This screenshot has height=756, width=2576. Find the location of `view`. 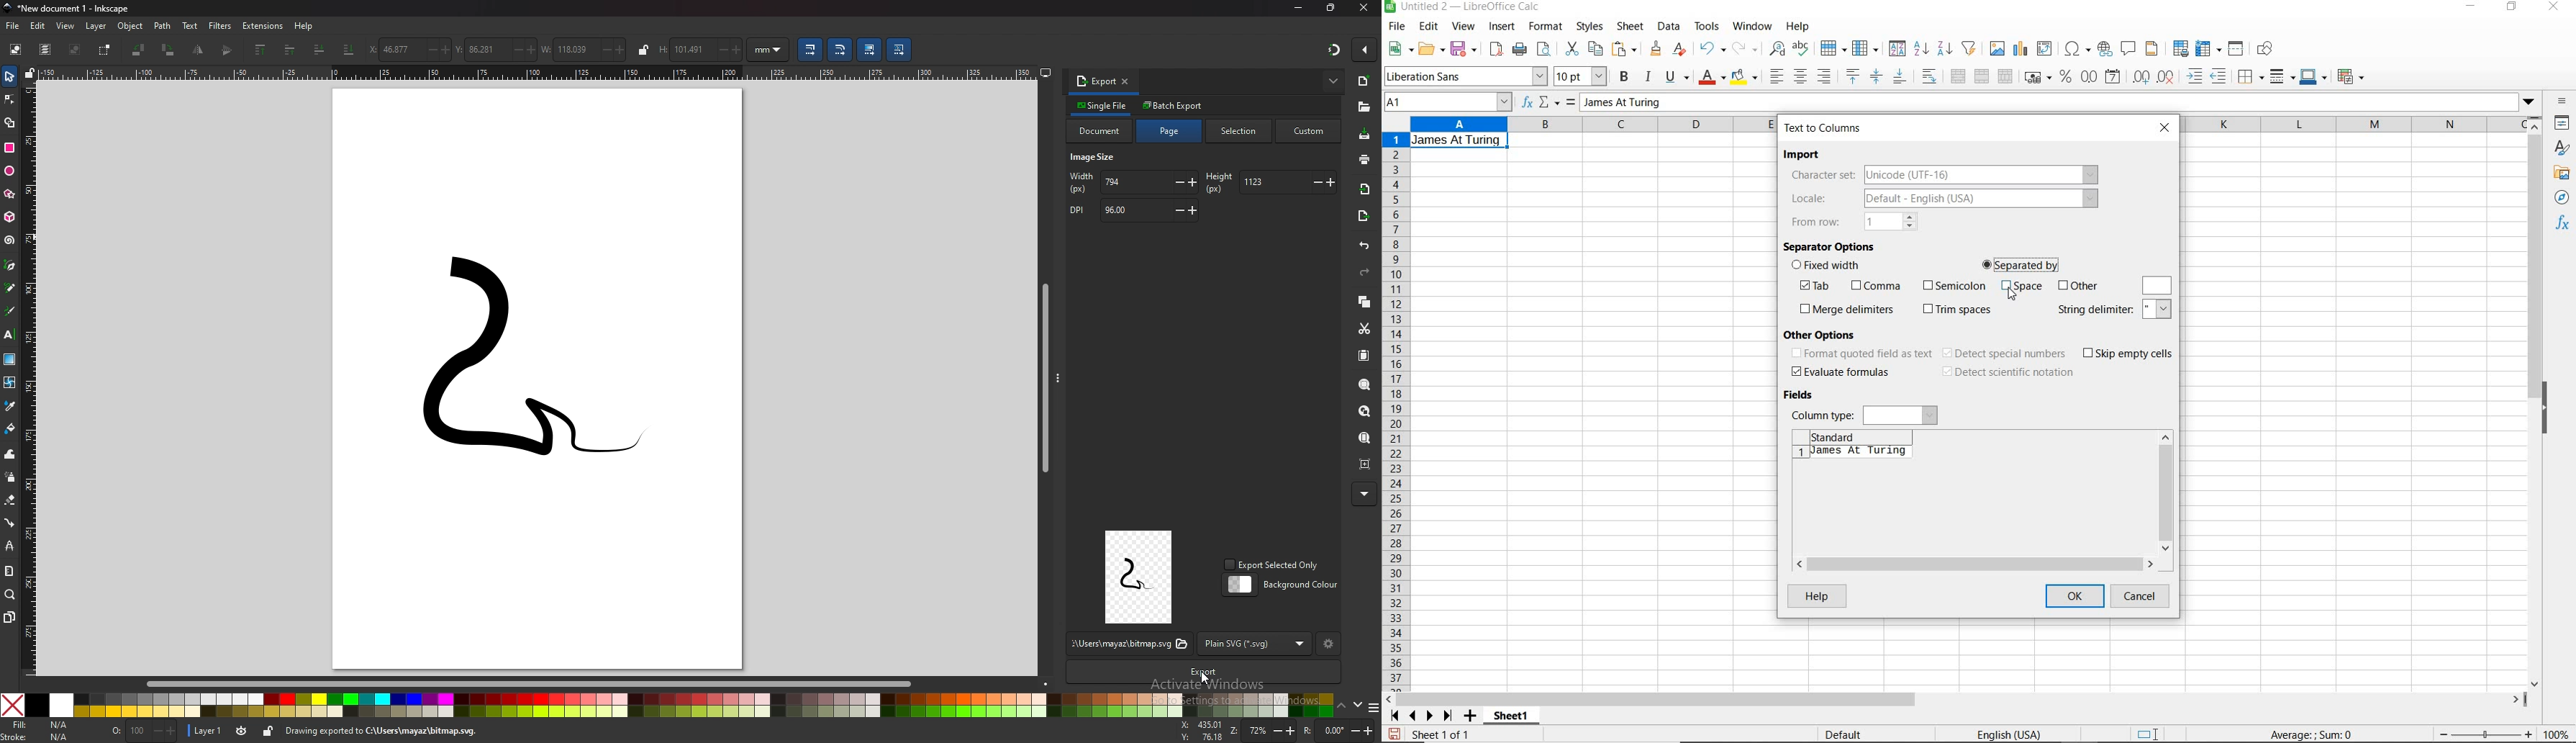

view is located at coordinates (1463, 26).